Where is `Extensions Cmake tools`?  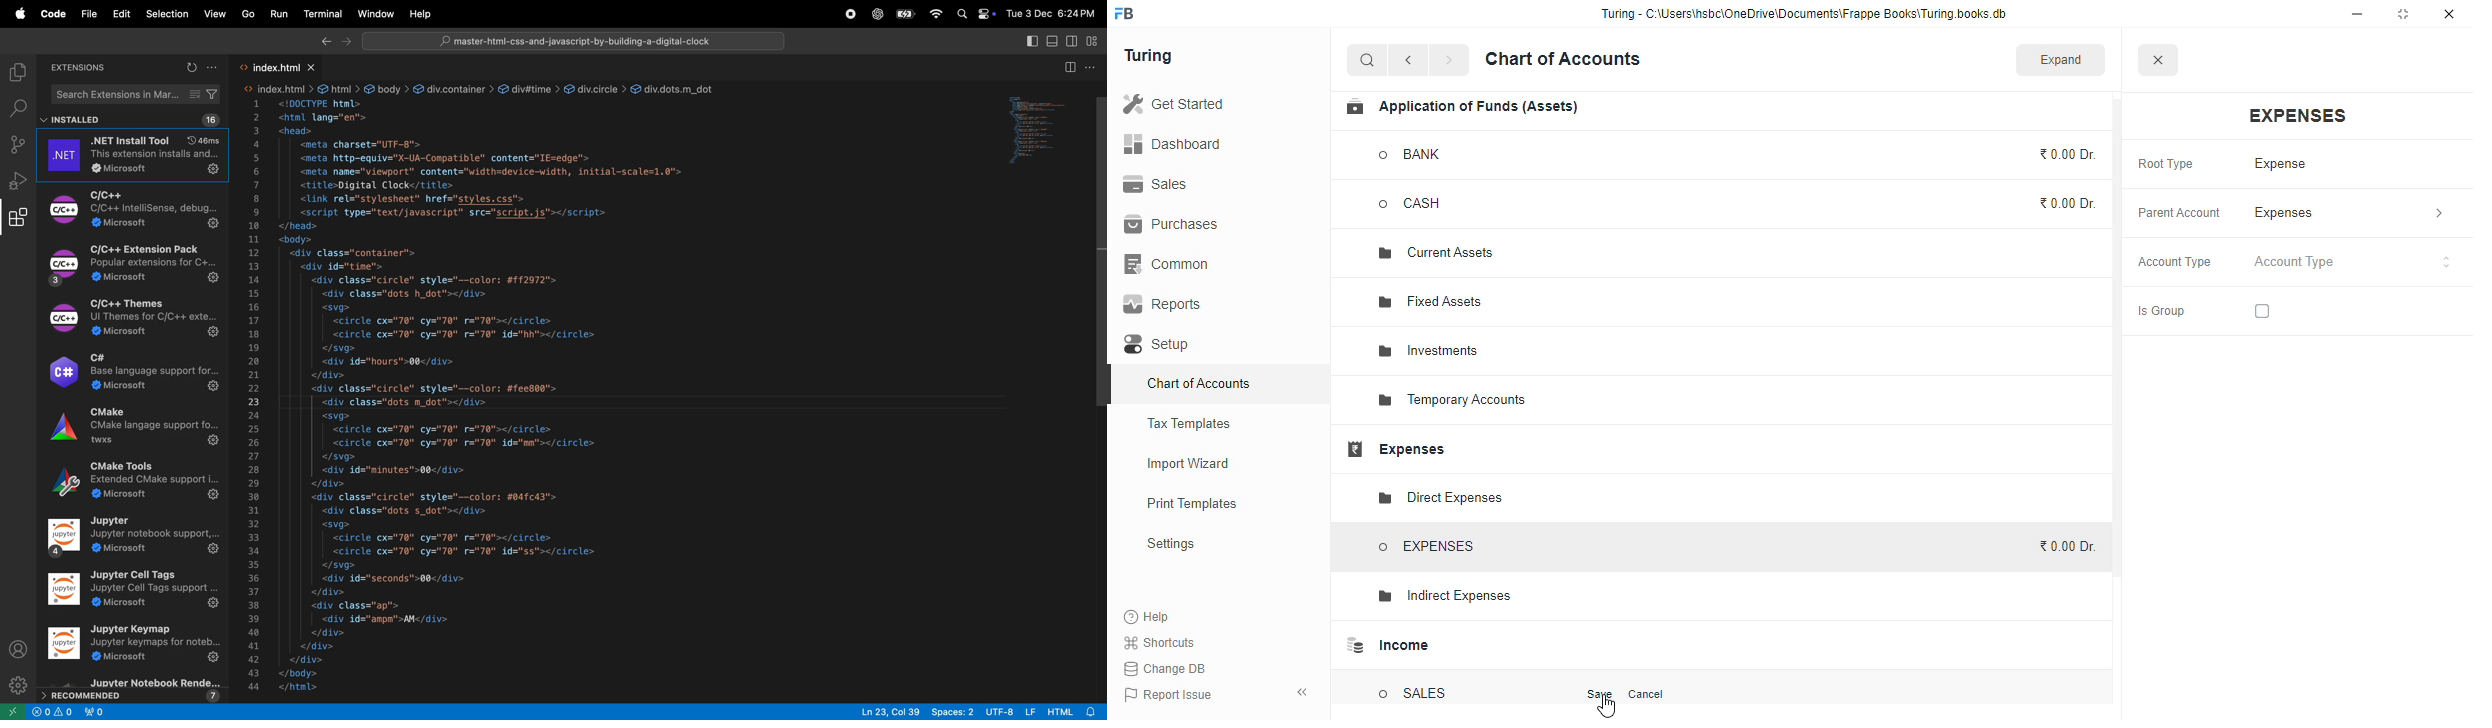 Extensions Cmake tools is located at coordinates (137, 483).